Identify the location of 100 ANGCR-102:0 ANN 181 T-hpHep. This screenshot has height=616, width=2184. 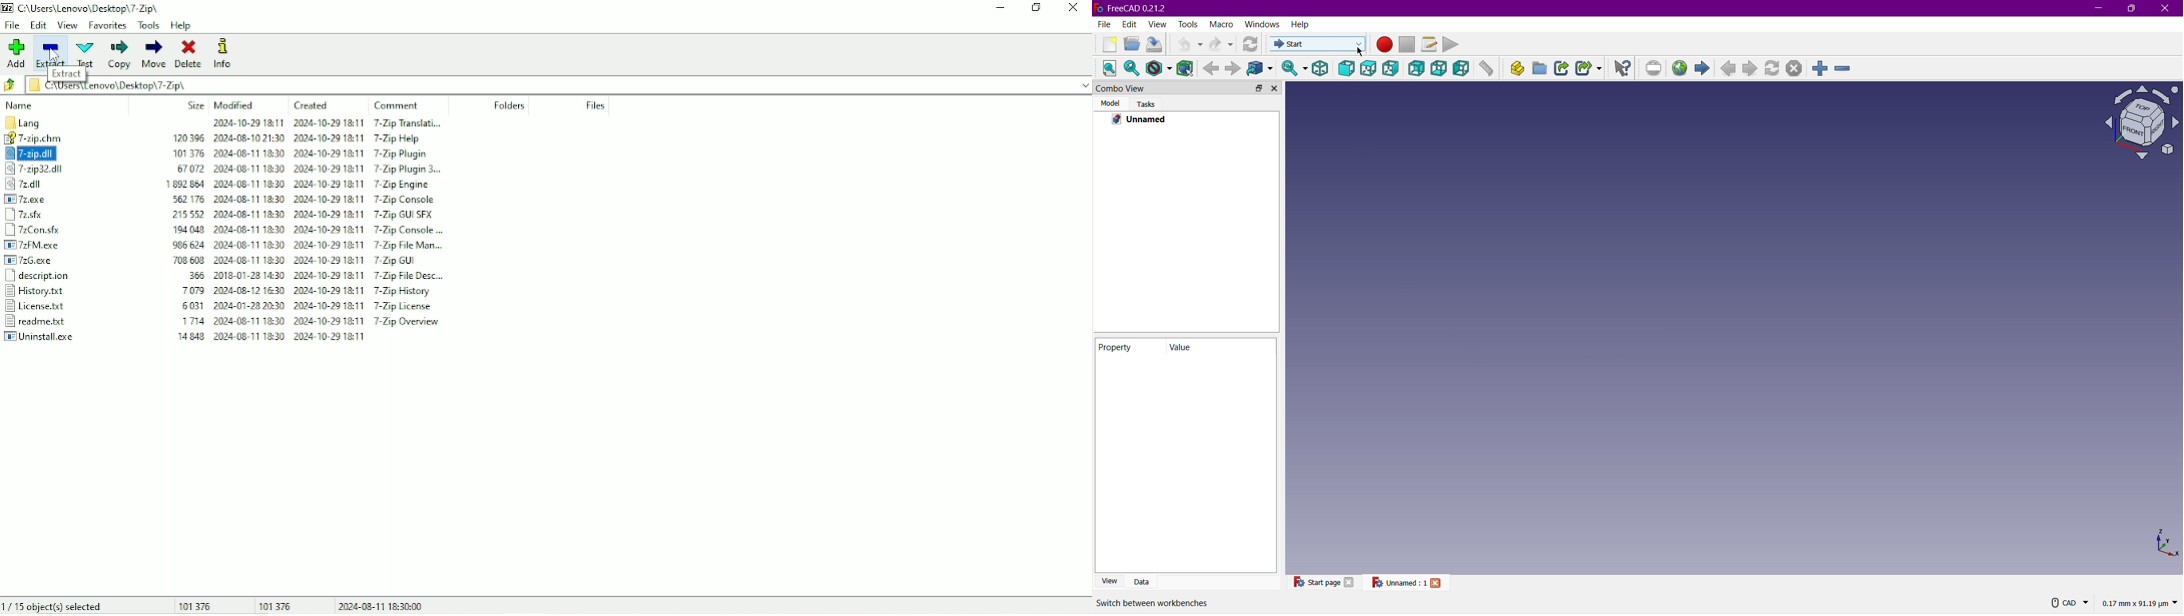
(311, 139).